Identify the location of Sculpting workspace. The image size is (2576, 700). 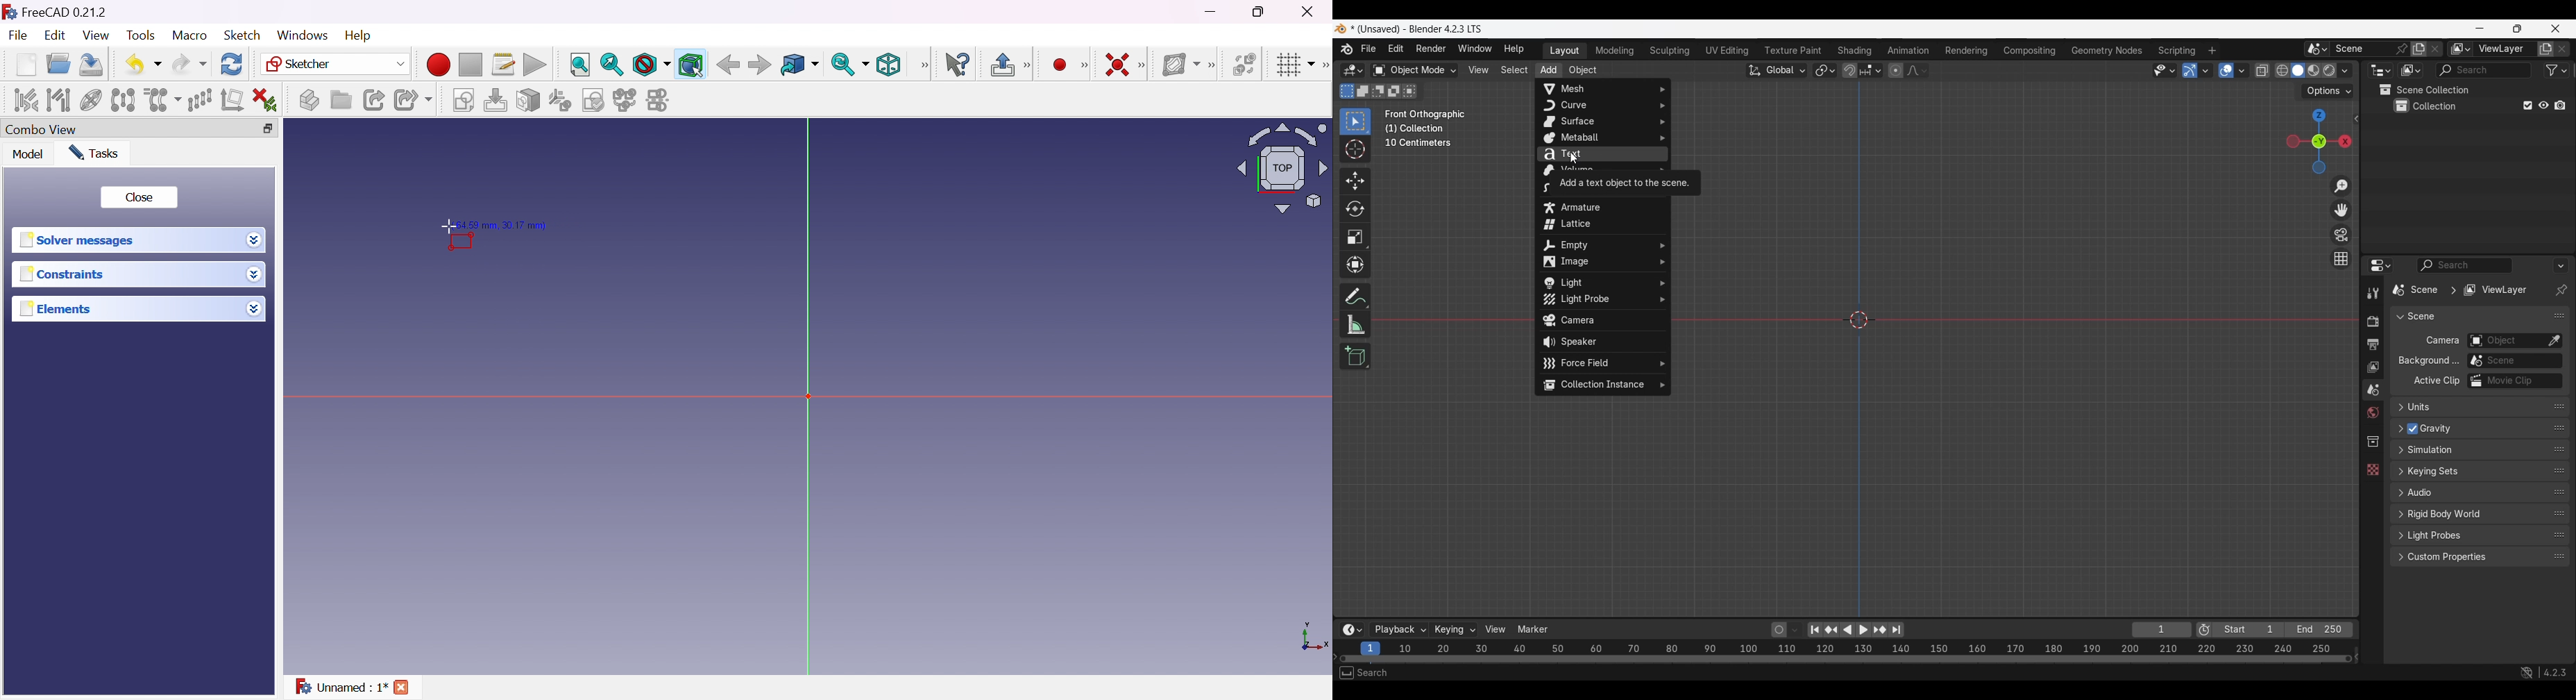
(1671, 51).